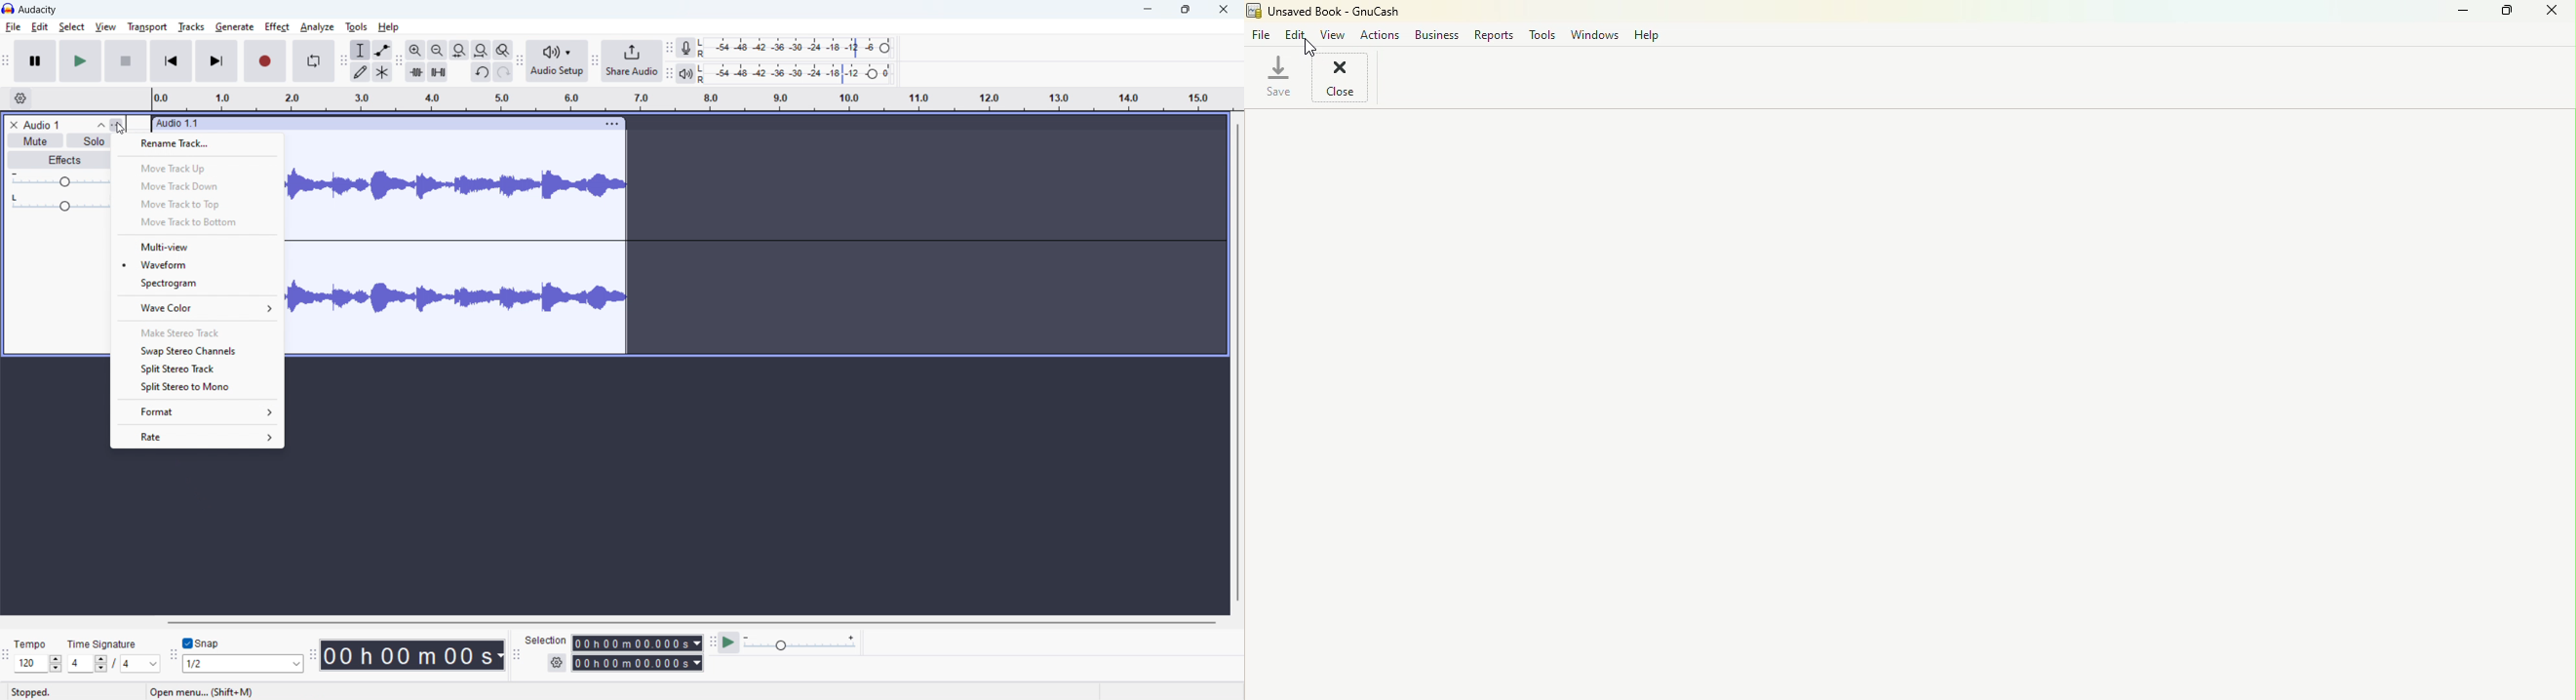 This screenshot has height=700, width=2576. What do you see at coordinates (1494, 35) in the screenshot?
I see `Reports` at bounding box center [1494, 35].